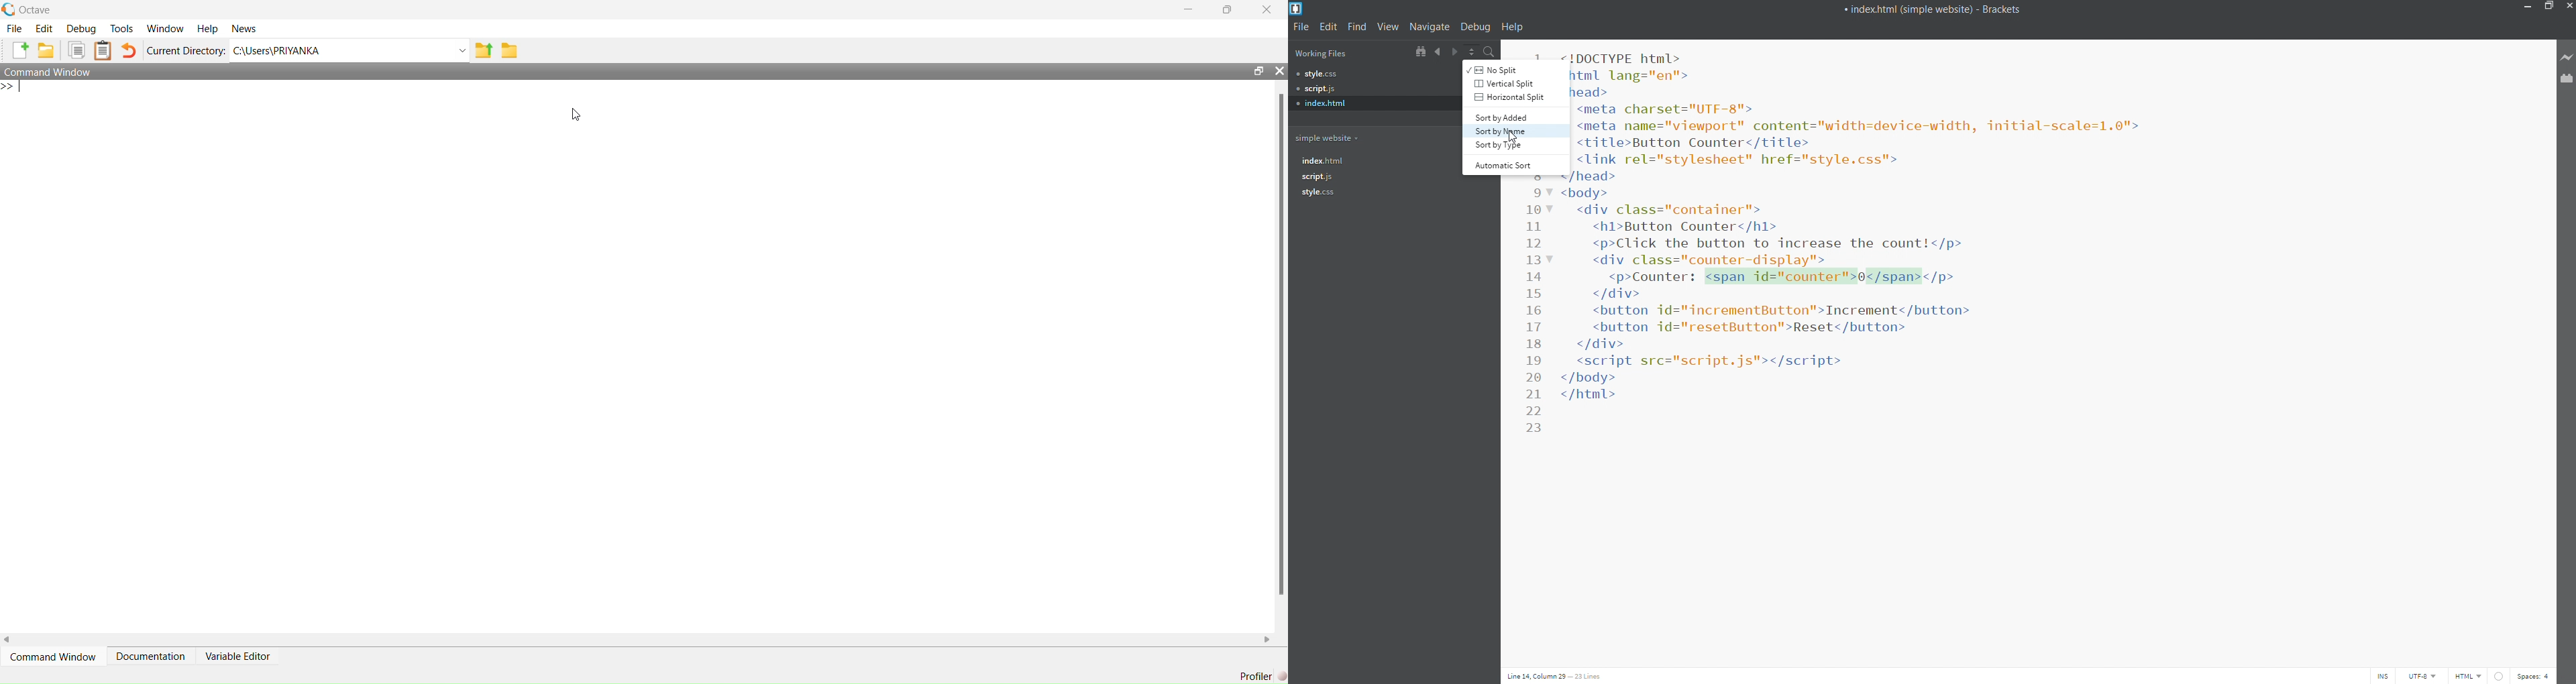 This screenshot has width=2576, height=700. What do you see at coordinates (1268, 639) in the screenshot?
I see `scroll right` at bounding box center [1268, 639].